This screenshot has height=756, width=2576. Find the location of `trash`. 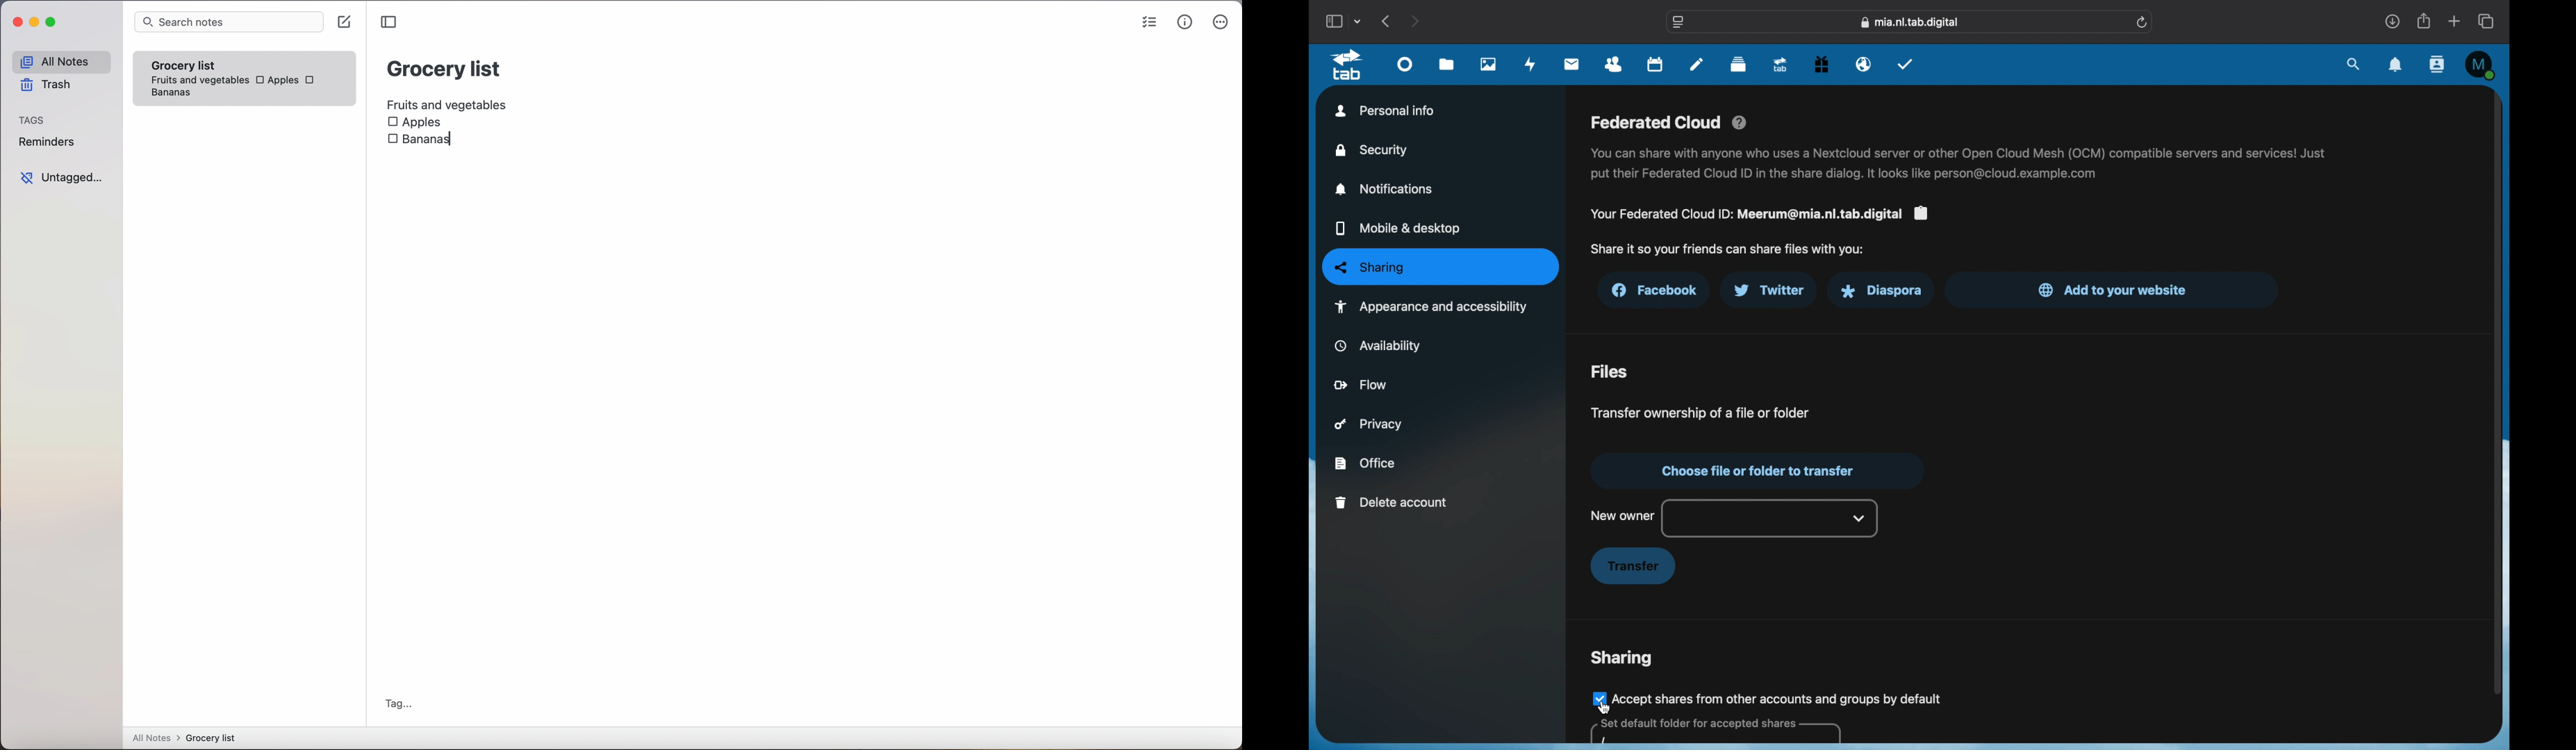

trash is located at coordinates (44, 87).